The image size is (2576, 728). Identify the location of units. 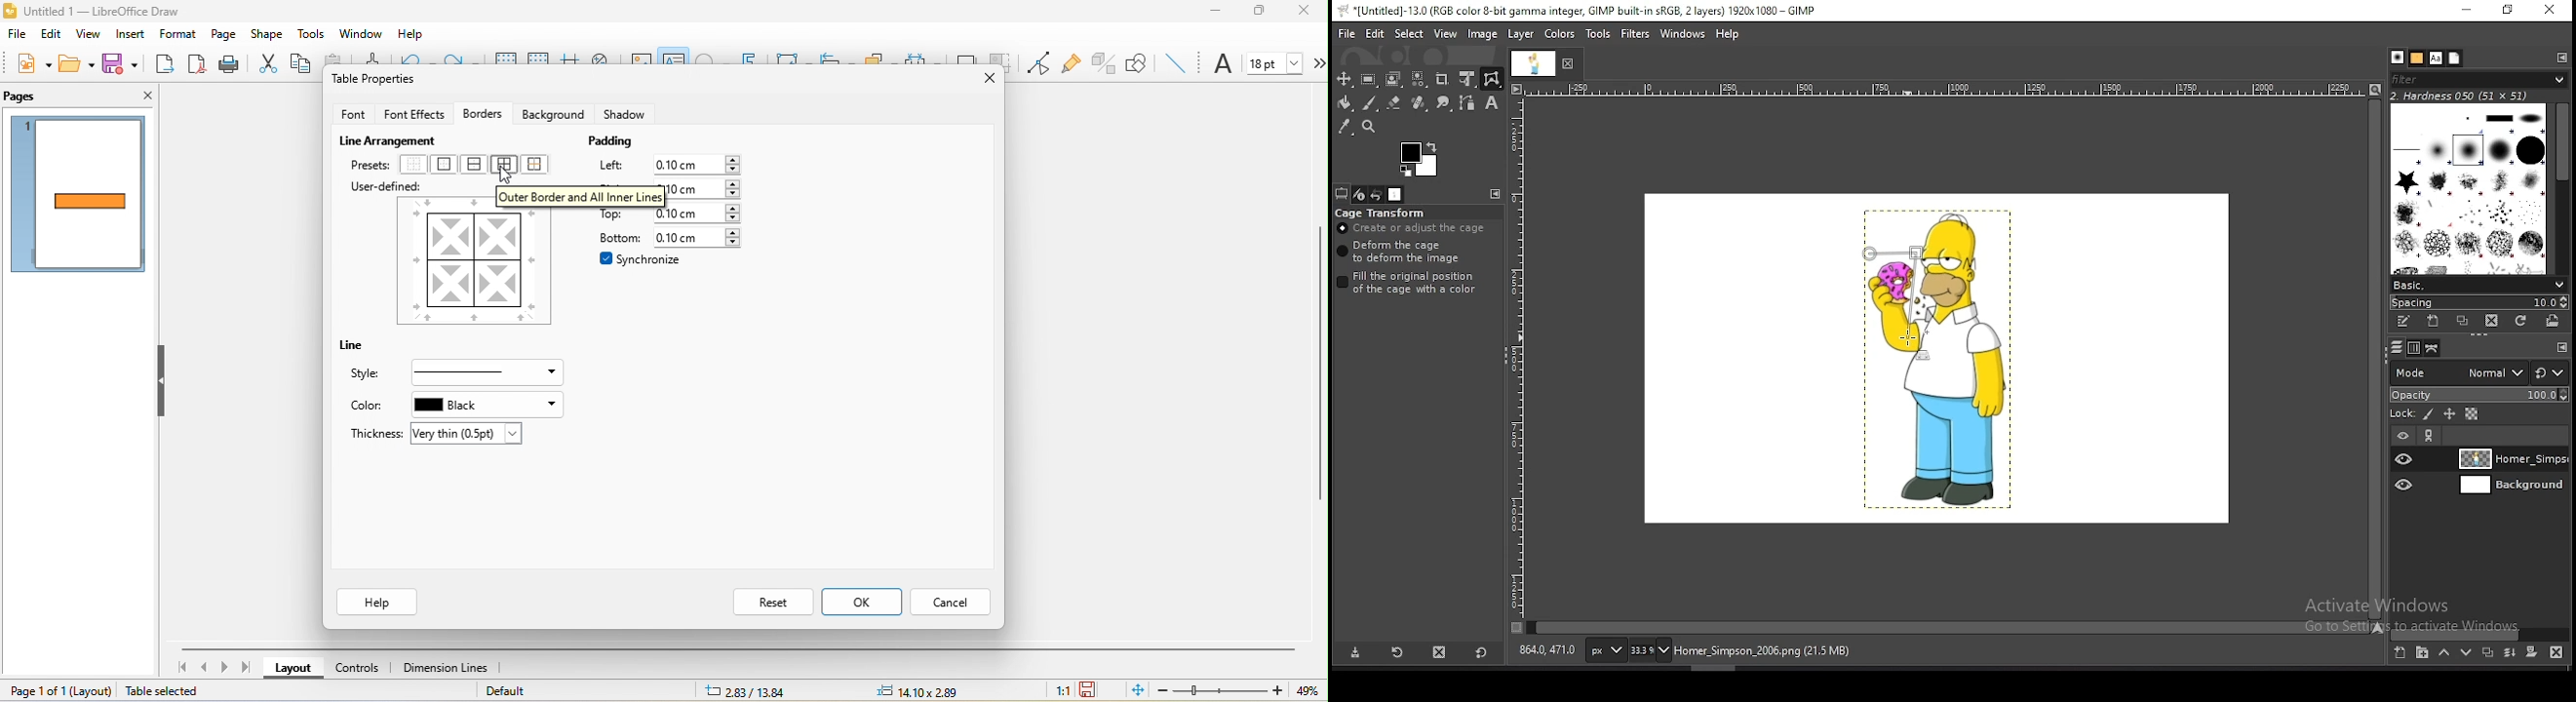
(1604, 651).